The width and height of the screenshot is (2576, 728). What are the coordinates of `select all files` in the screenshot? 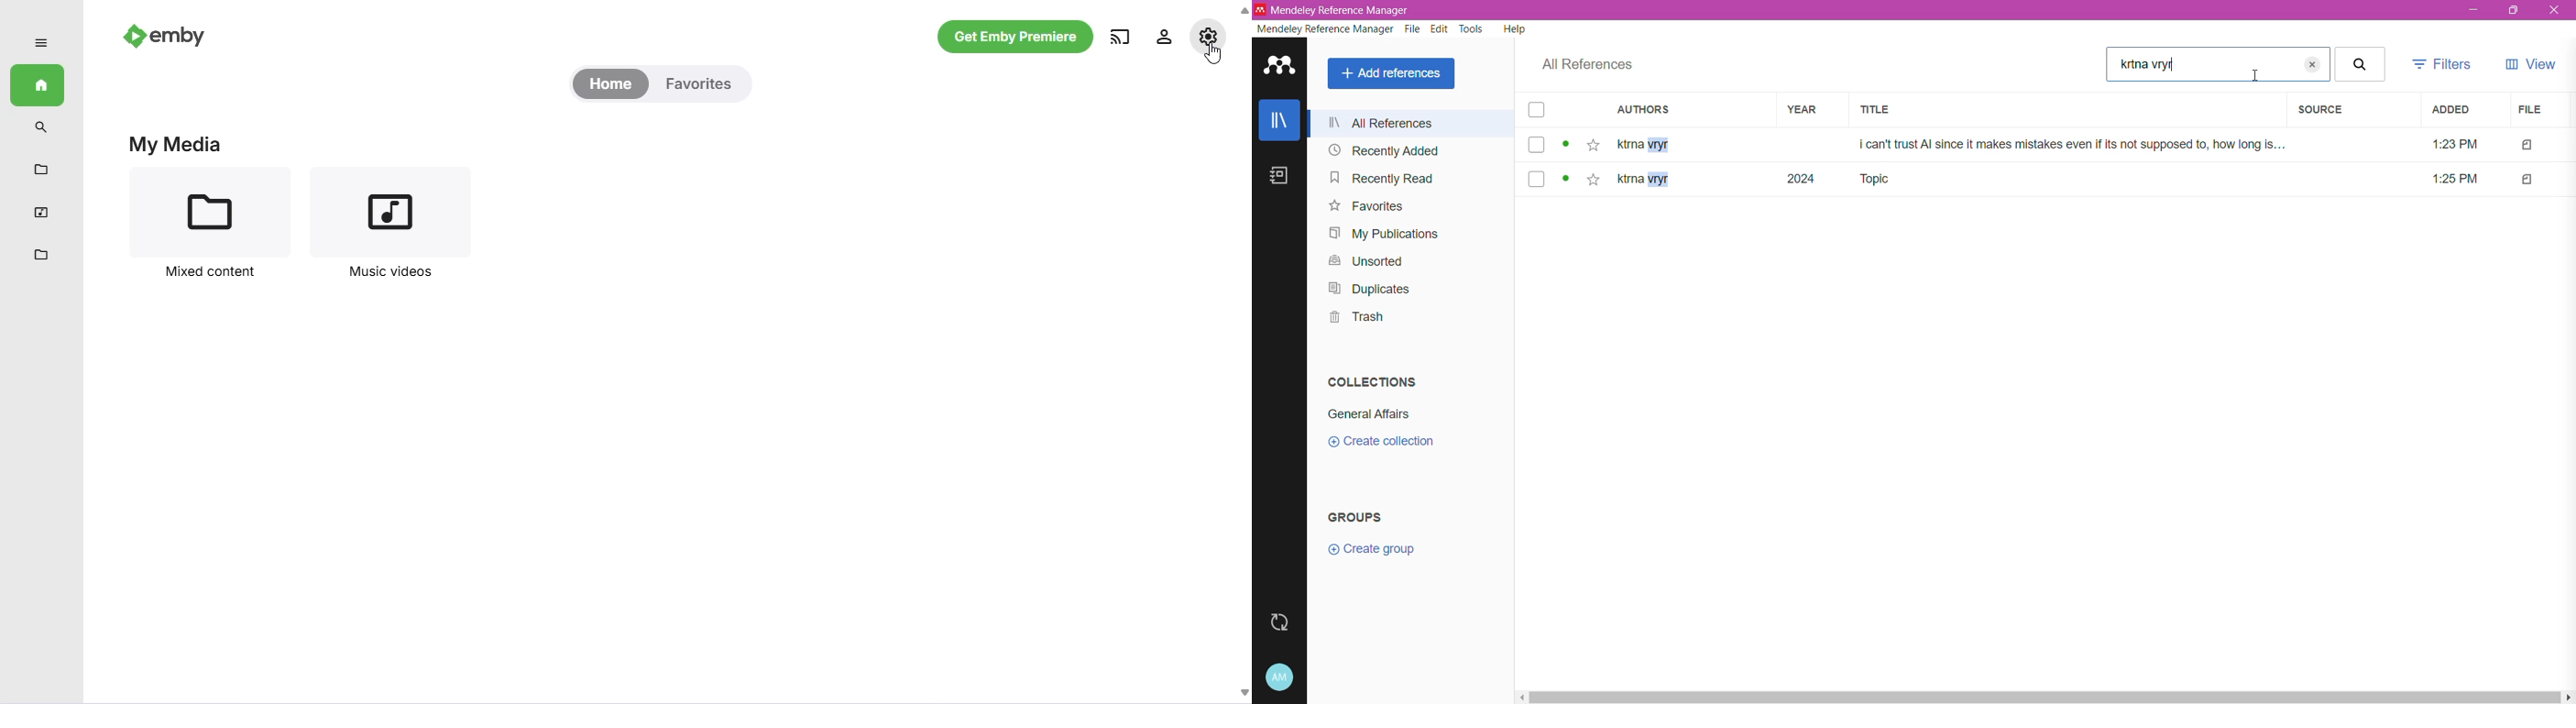 It's located at (1538, 111).